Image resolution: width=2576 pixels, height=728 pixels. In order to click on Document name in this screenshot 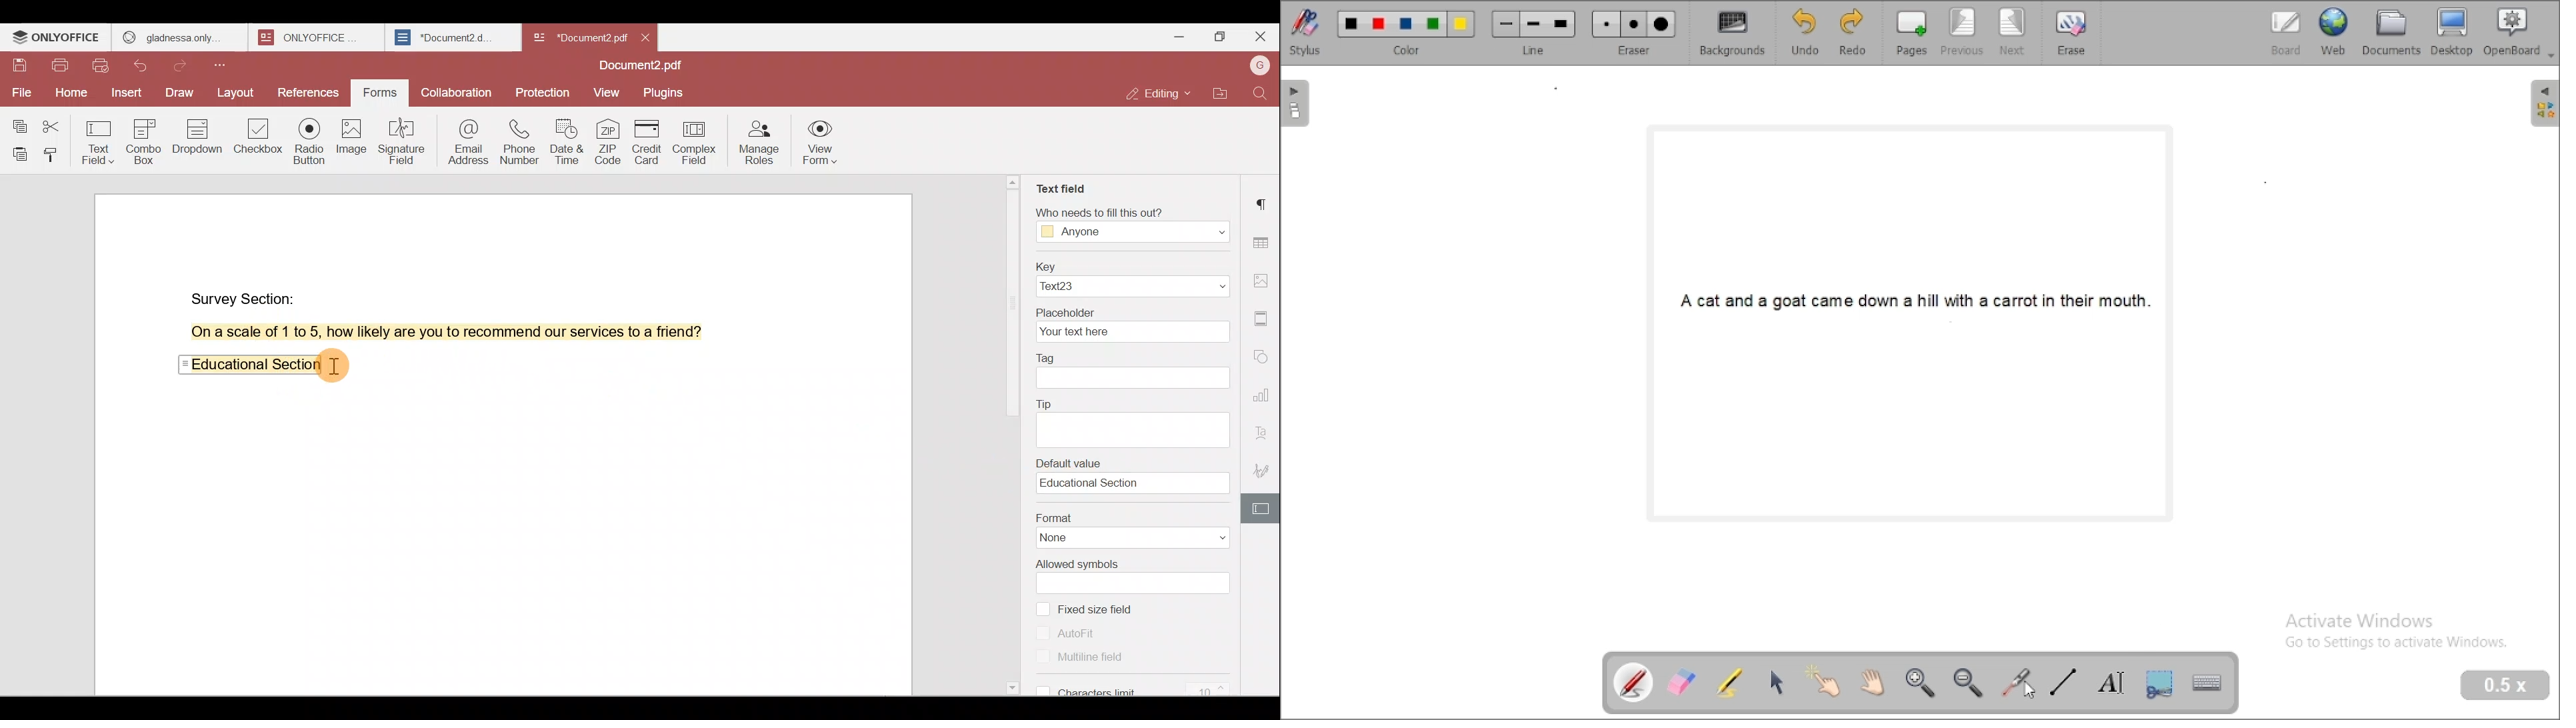, I will do `click(645, 67)`.